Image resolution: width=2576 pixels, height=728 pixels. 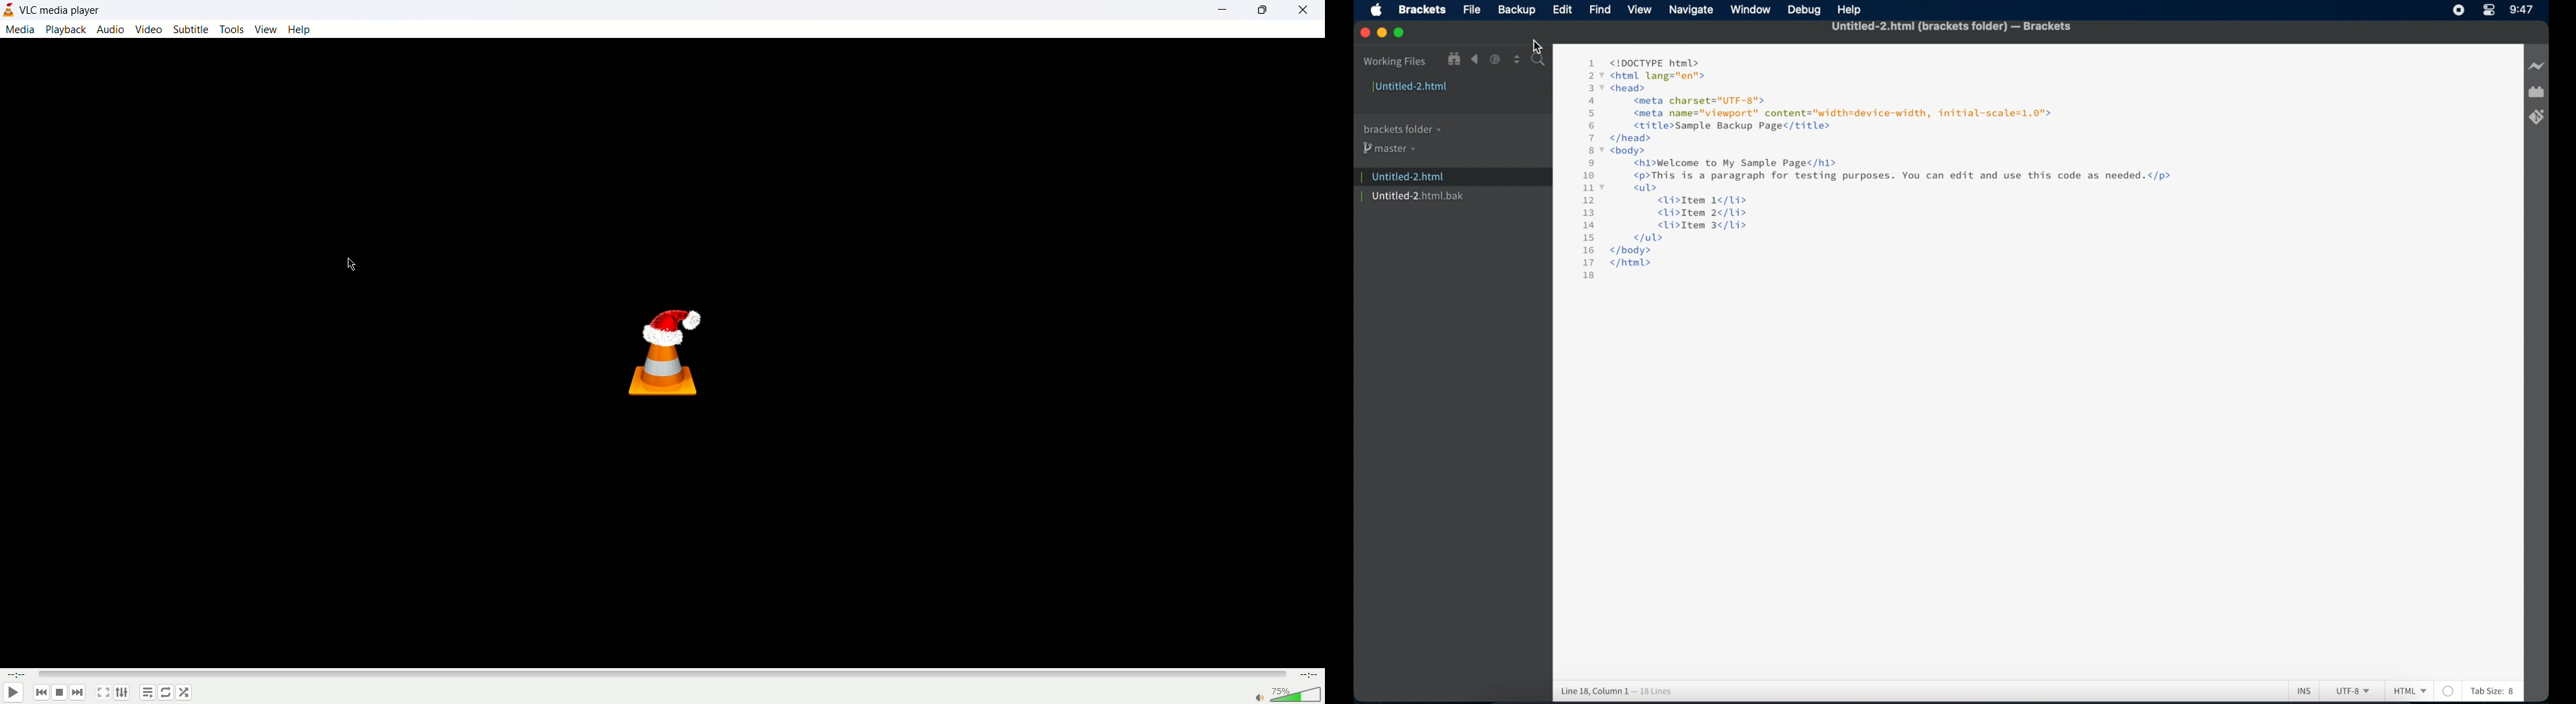 What do you see at coordinates (2537, 66) in the screenshot?
I see `live preview` at bounding box center [2537, 66].